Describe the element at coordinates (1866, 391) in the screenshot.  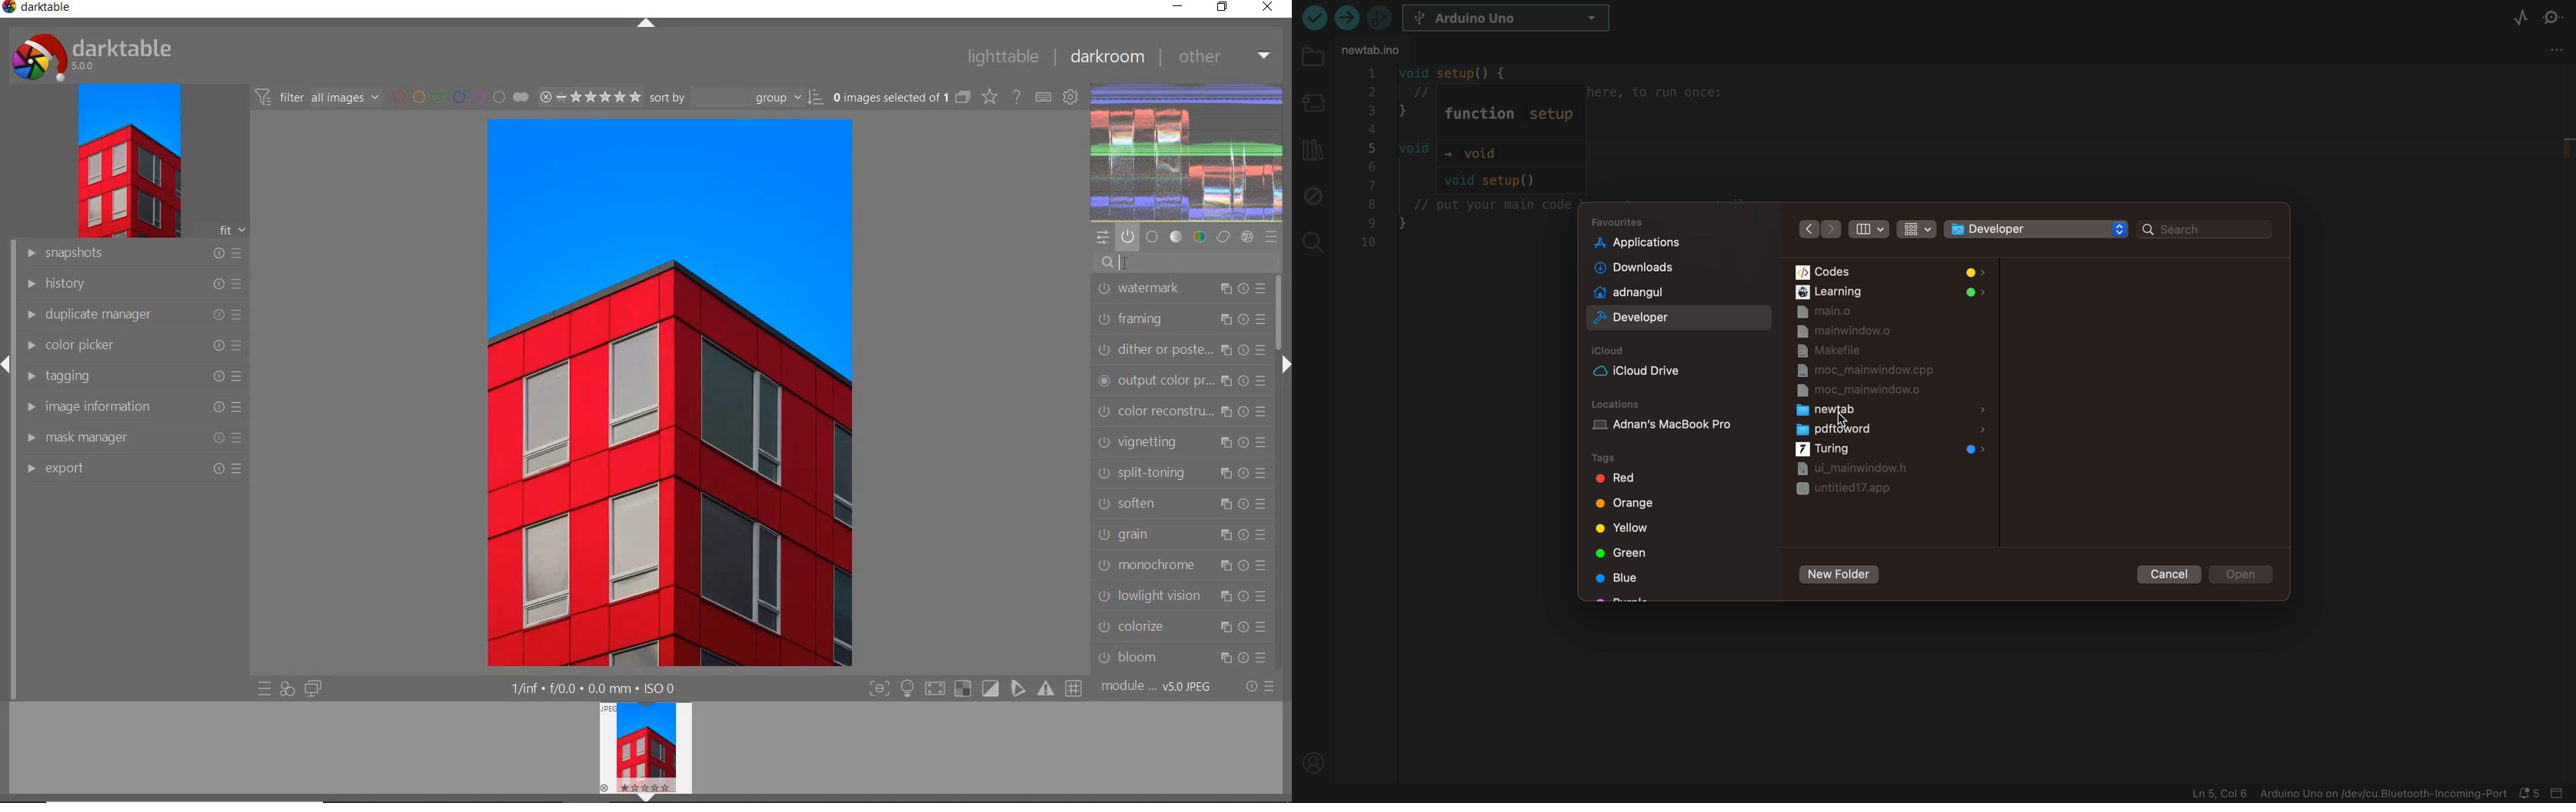
I see `moc window 0` at that location.